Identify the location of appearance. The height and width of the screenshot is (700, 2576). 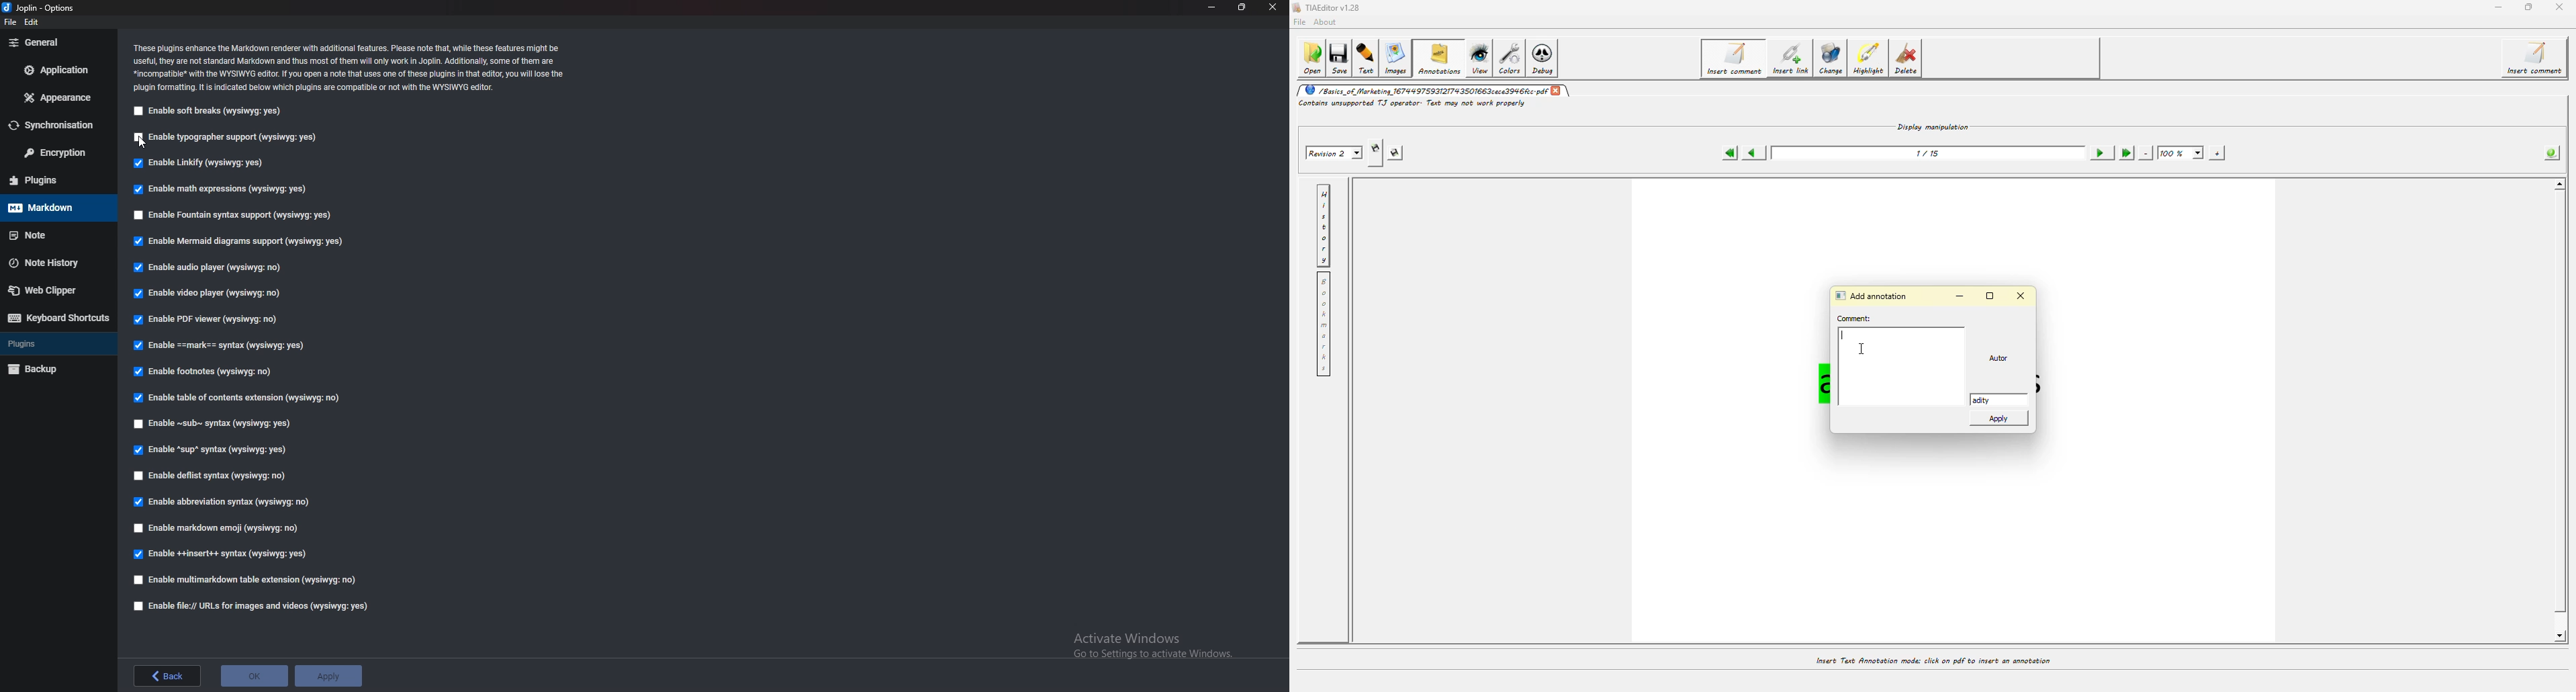
(57, 97).